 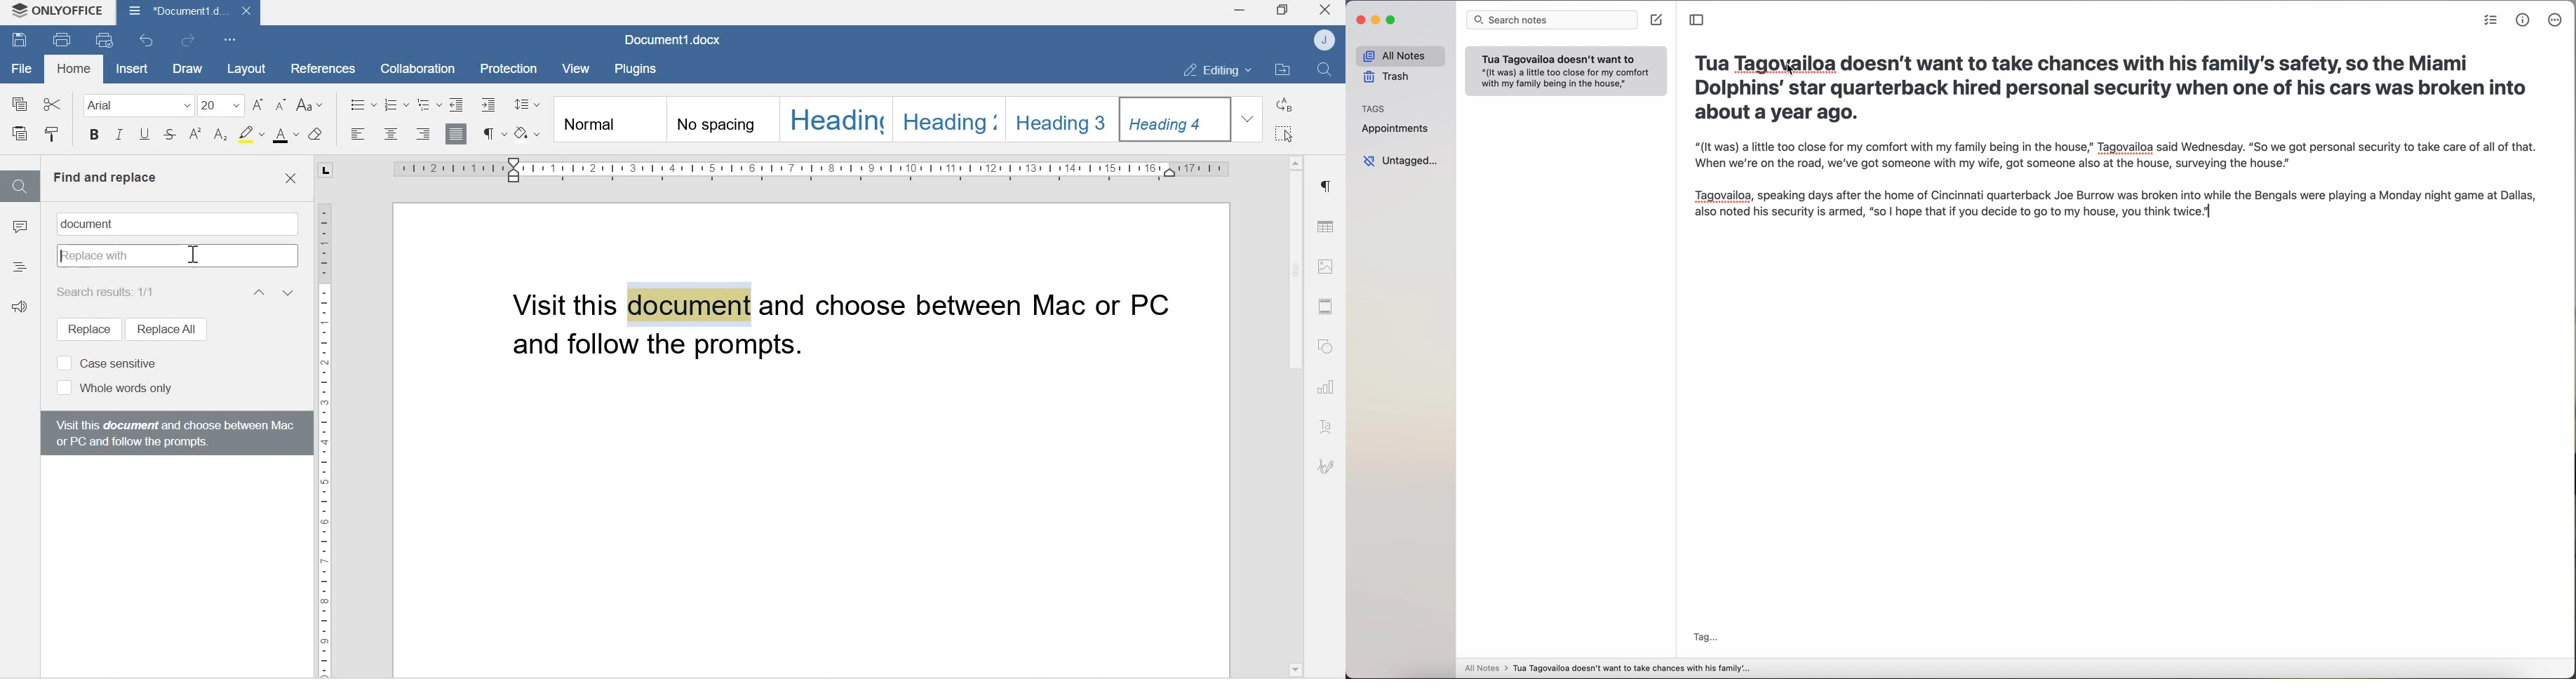 What do you see at coordinates (1294, 668) in the screenshot?
I see `Scroll down` at bounding box center [1294, 668].